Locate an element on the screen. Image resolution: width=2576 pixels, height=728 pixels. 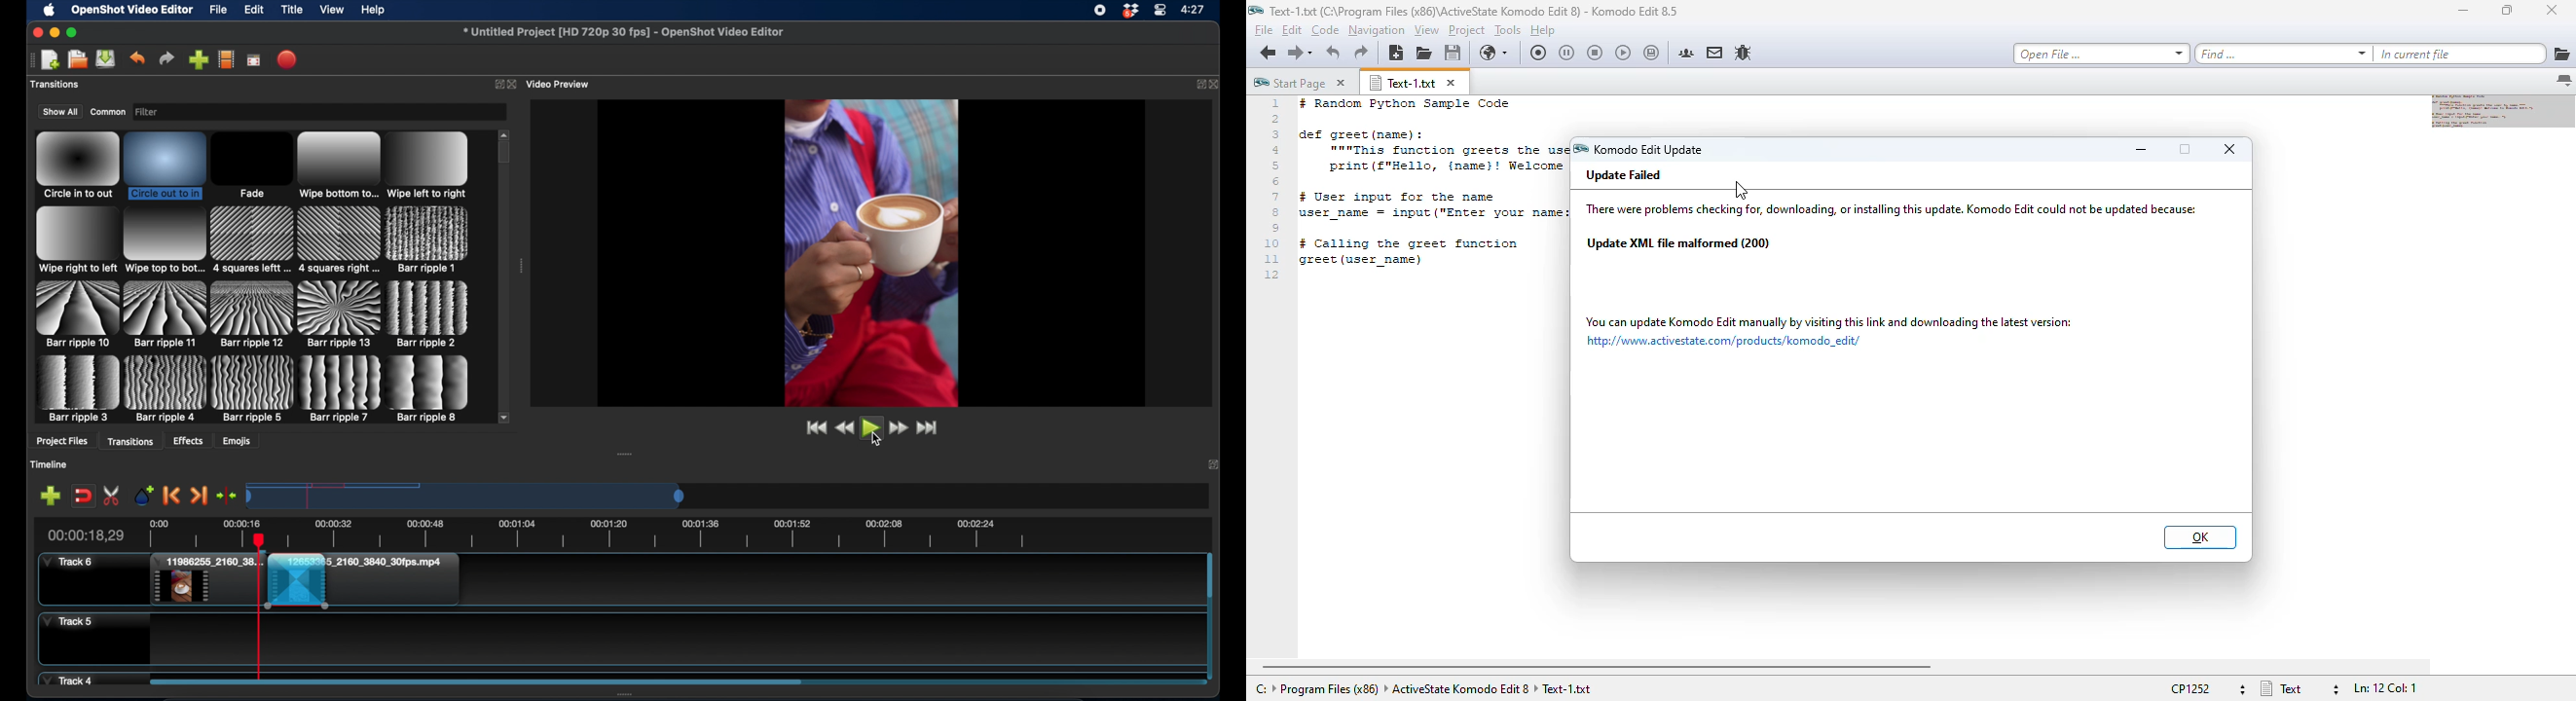
expand is located at coordinates (1214, 466).